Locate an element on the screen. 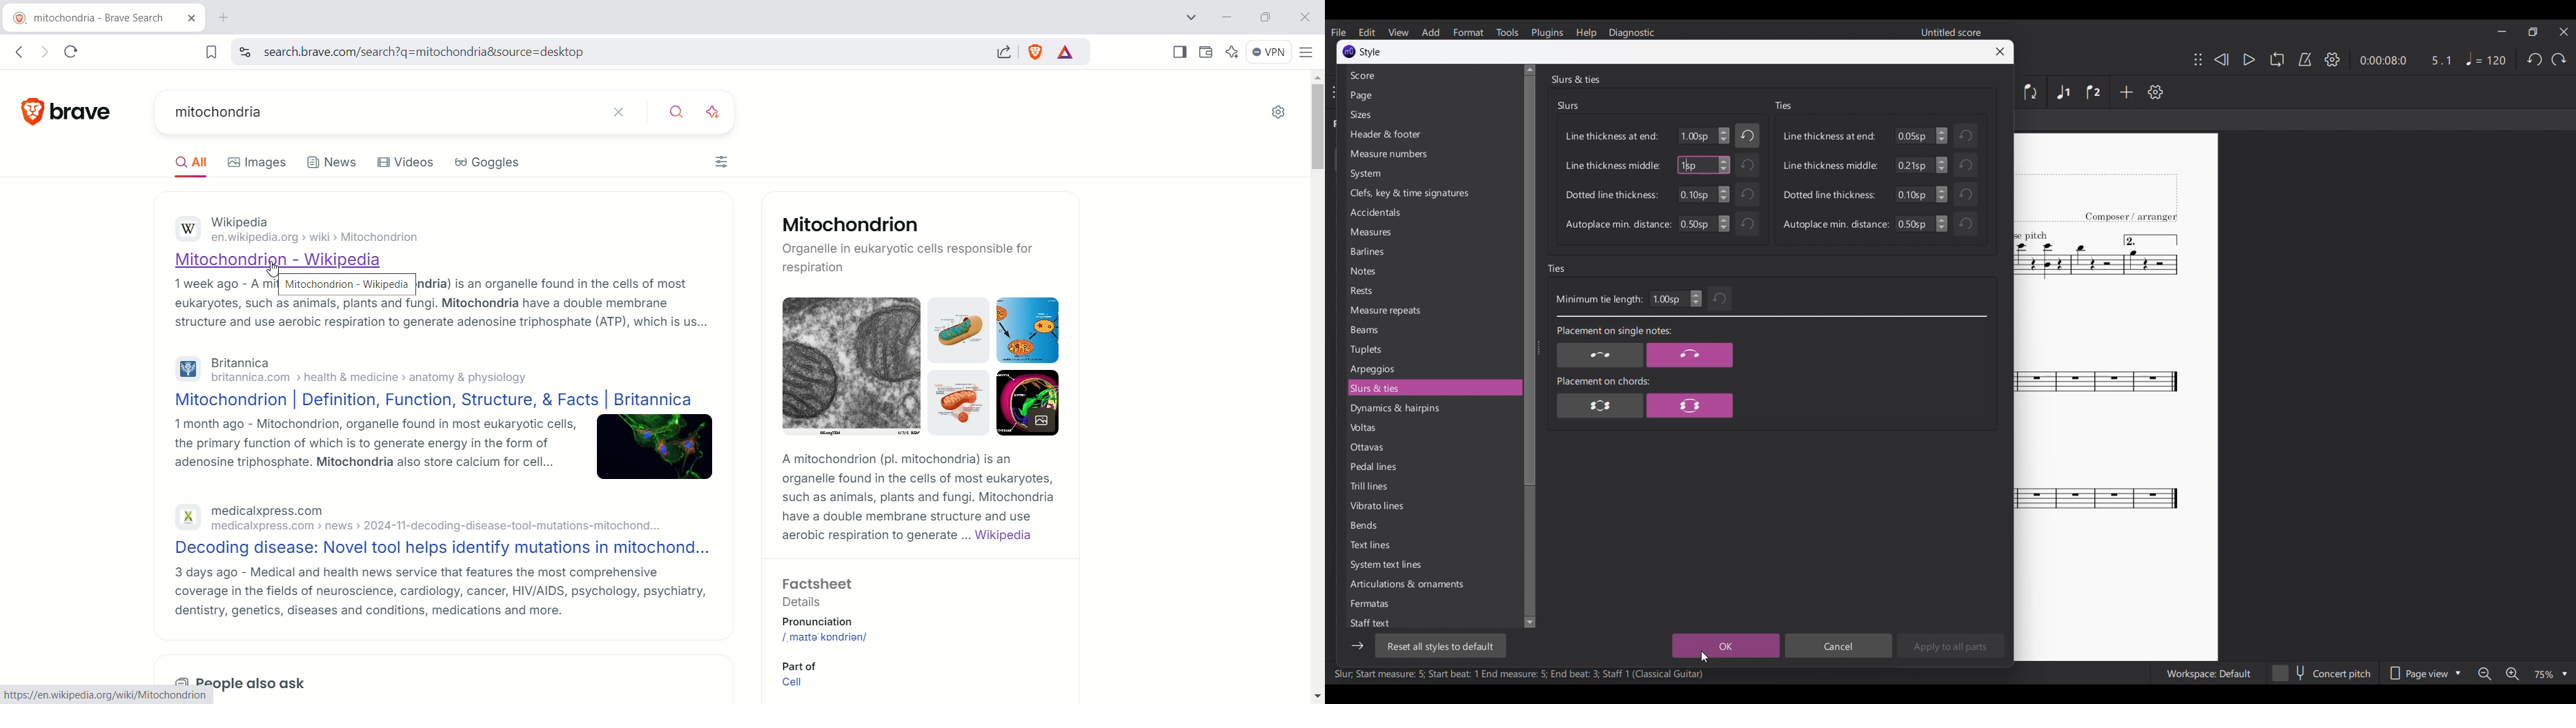  Concert pitch toggle is located at coordinates (2323, 673).